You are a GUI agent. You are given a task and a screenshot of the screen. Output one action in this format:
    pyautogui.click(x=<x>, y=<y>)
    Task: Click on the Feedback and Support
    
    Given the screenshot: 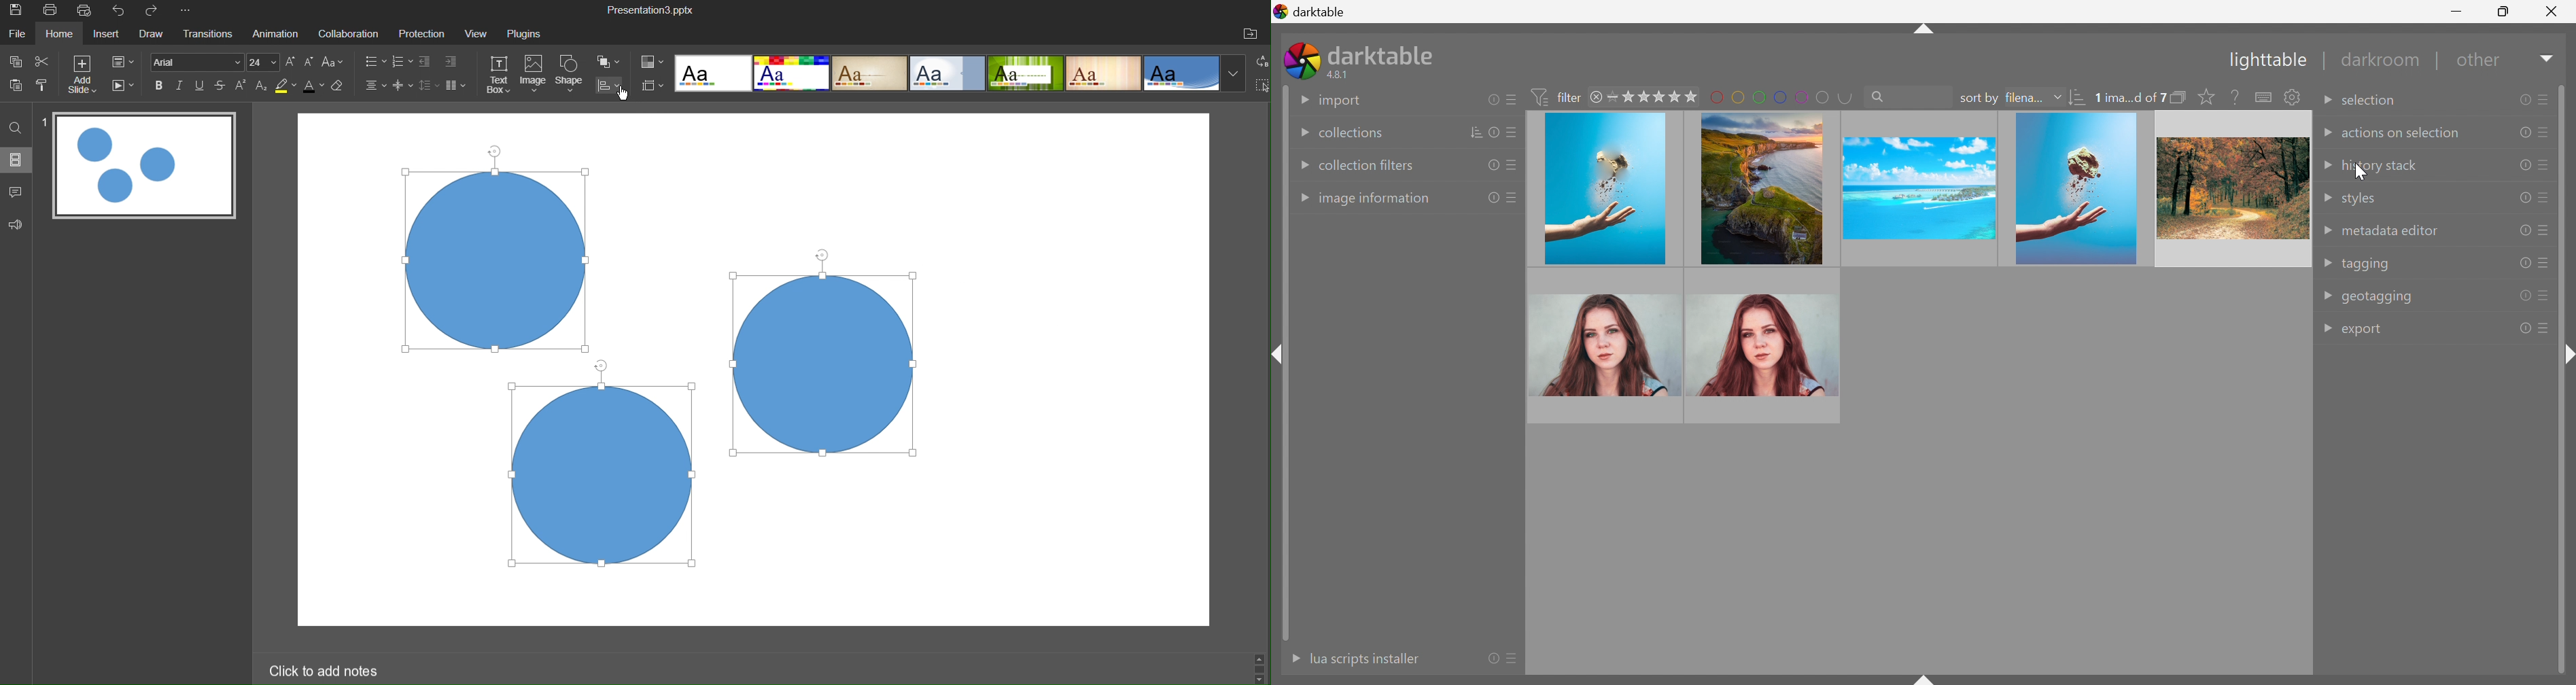 What is the action you would take?
    pyautogui.click(x=15, y=223)
    